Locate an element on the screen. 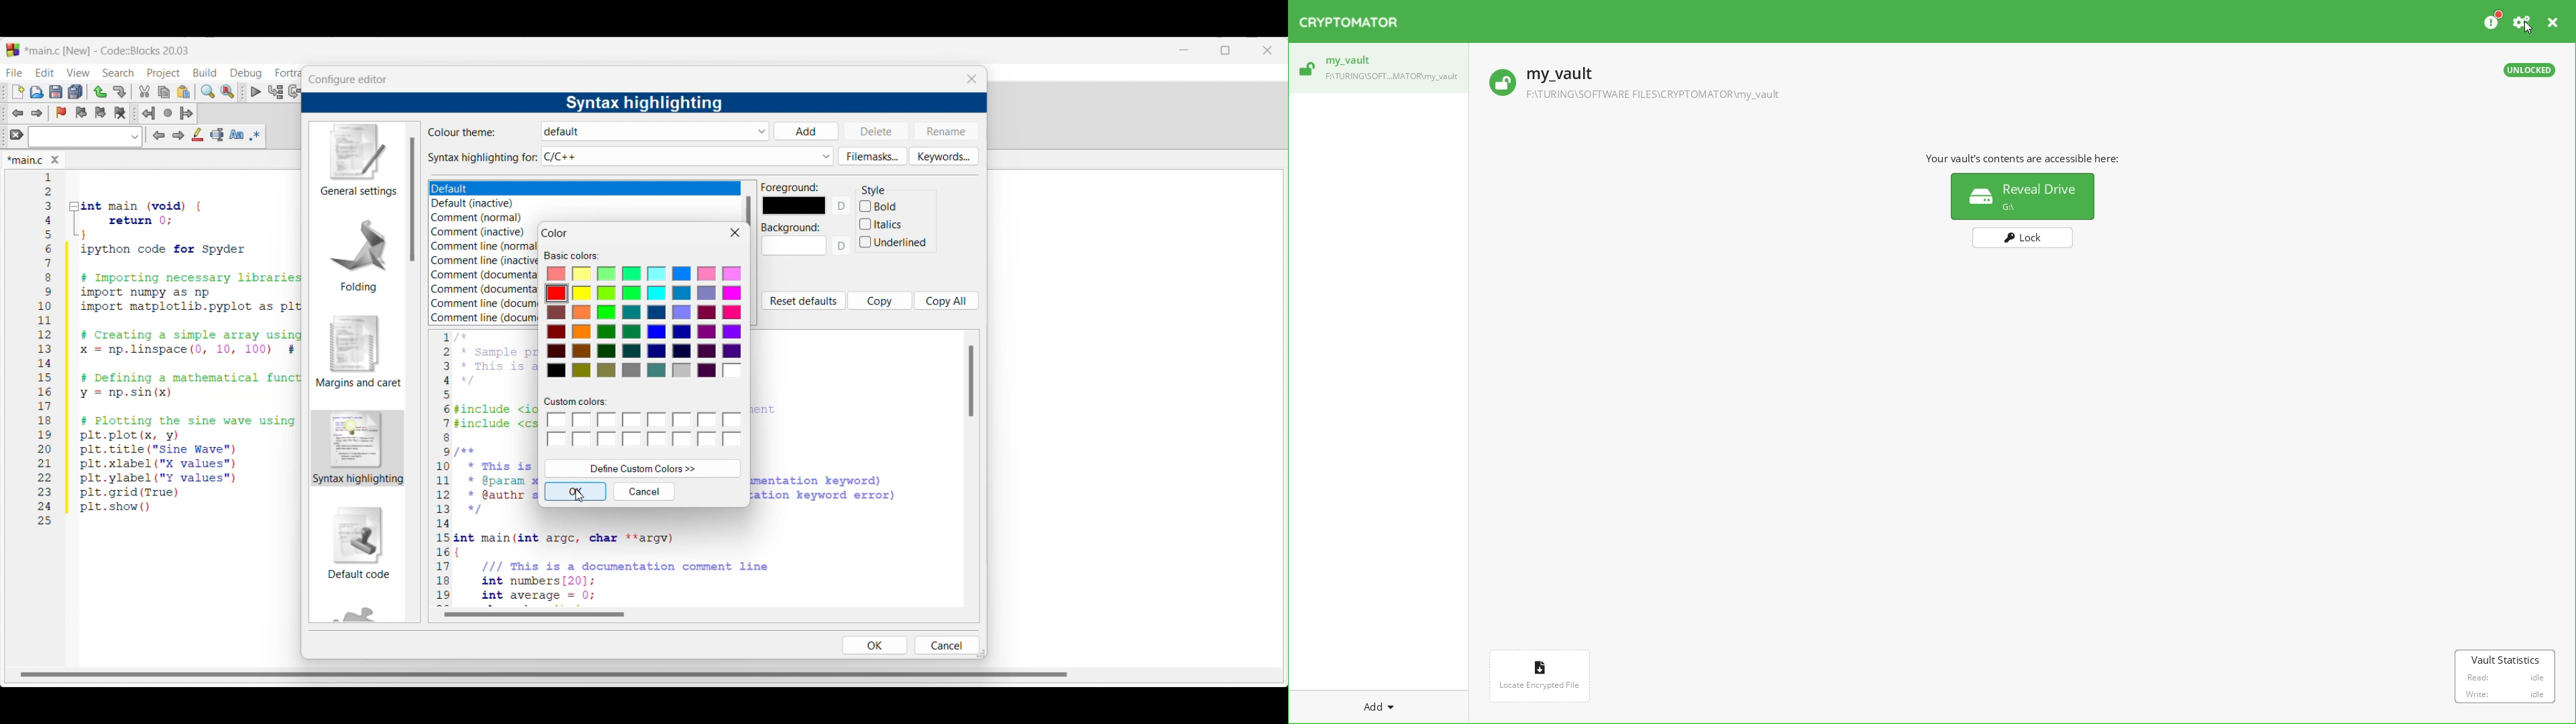 This screenshot has height=728, width=2576. Replace is located at coordinates (227, 92).